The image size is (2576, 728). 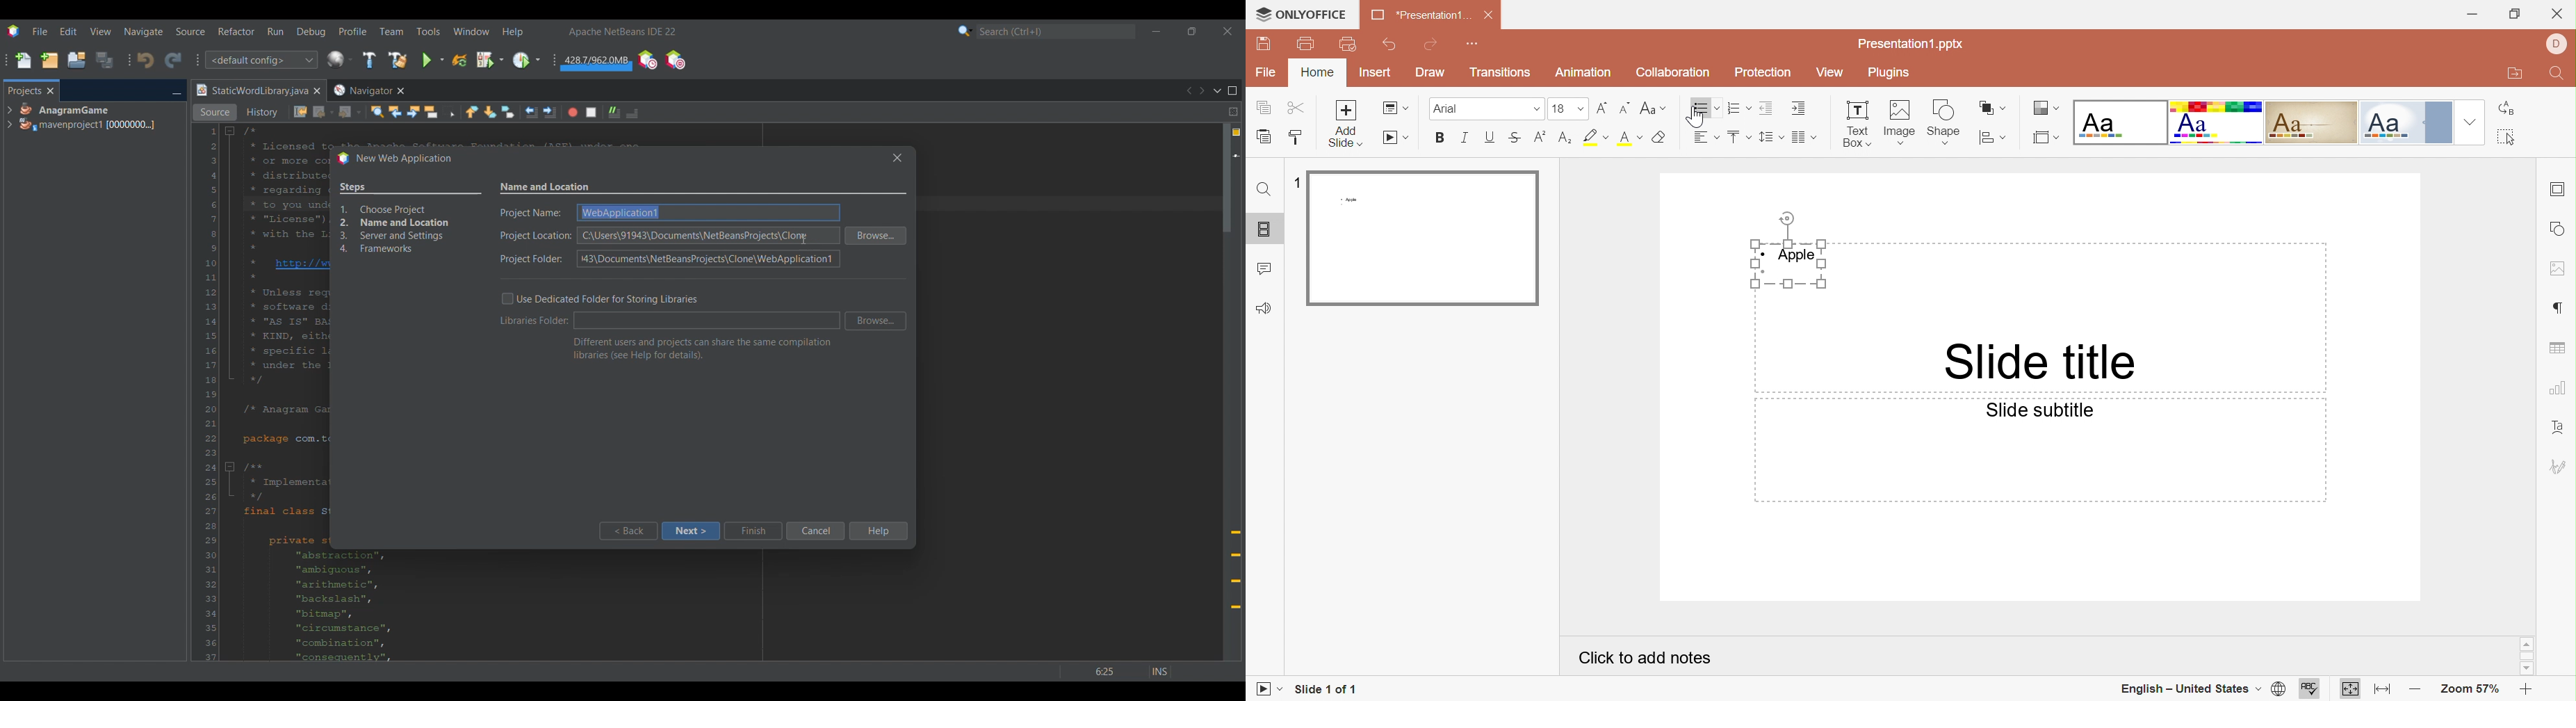 I want to click on Basic, so click(x=2219, y=124).